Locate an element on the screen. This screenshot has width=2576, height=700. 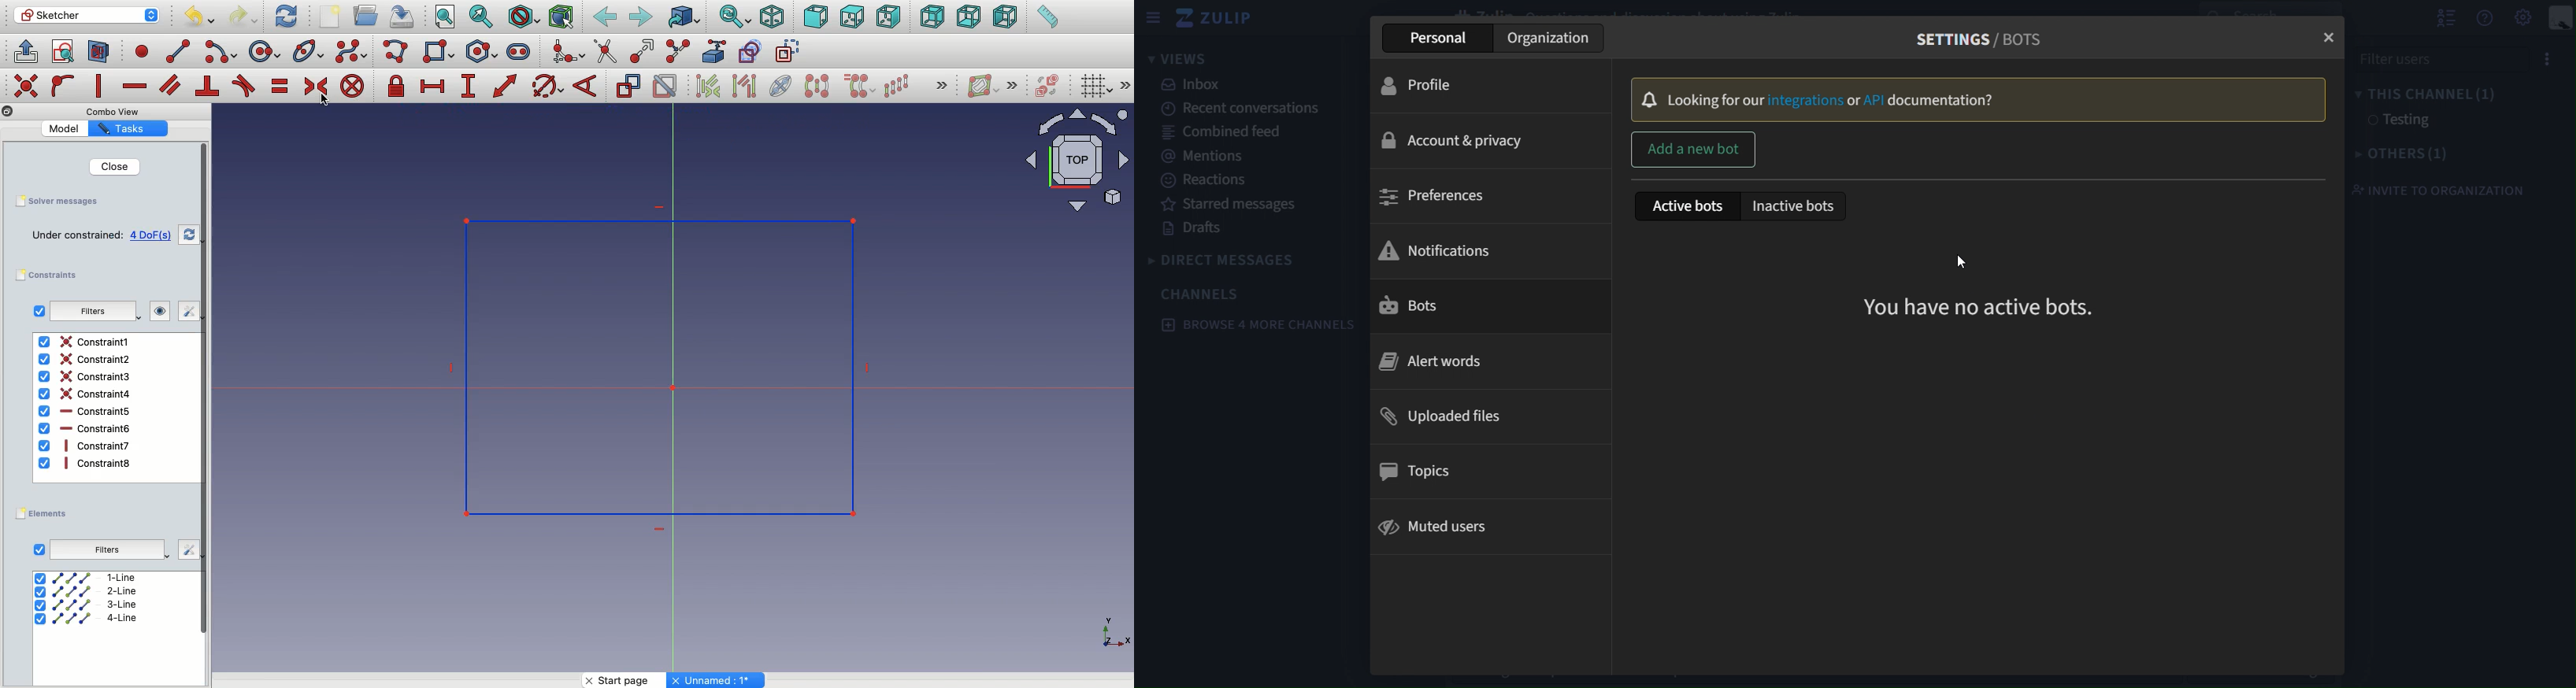
add a new bot is located at coordinates (1693, 151).